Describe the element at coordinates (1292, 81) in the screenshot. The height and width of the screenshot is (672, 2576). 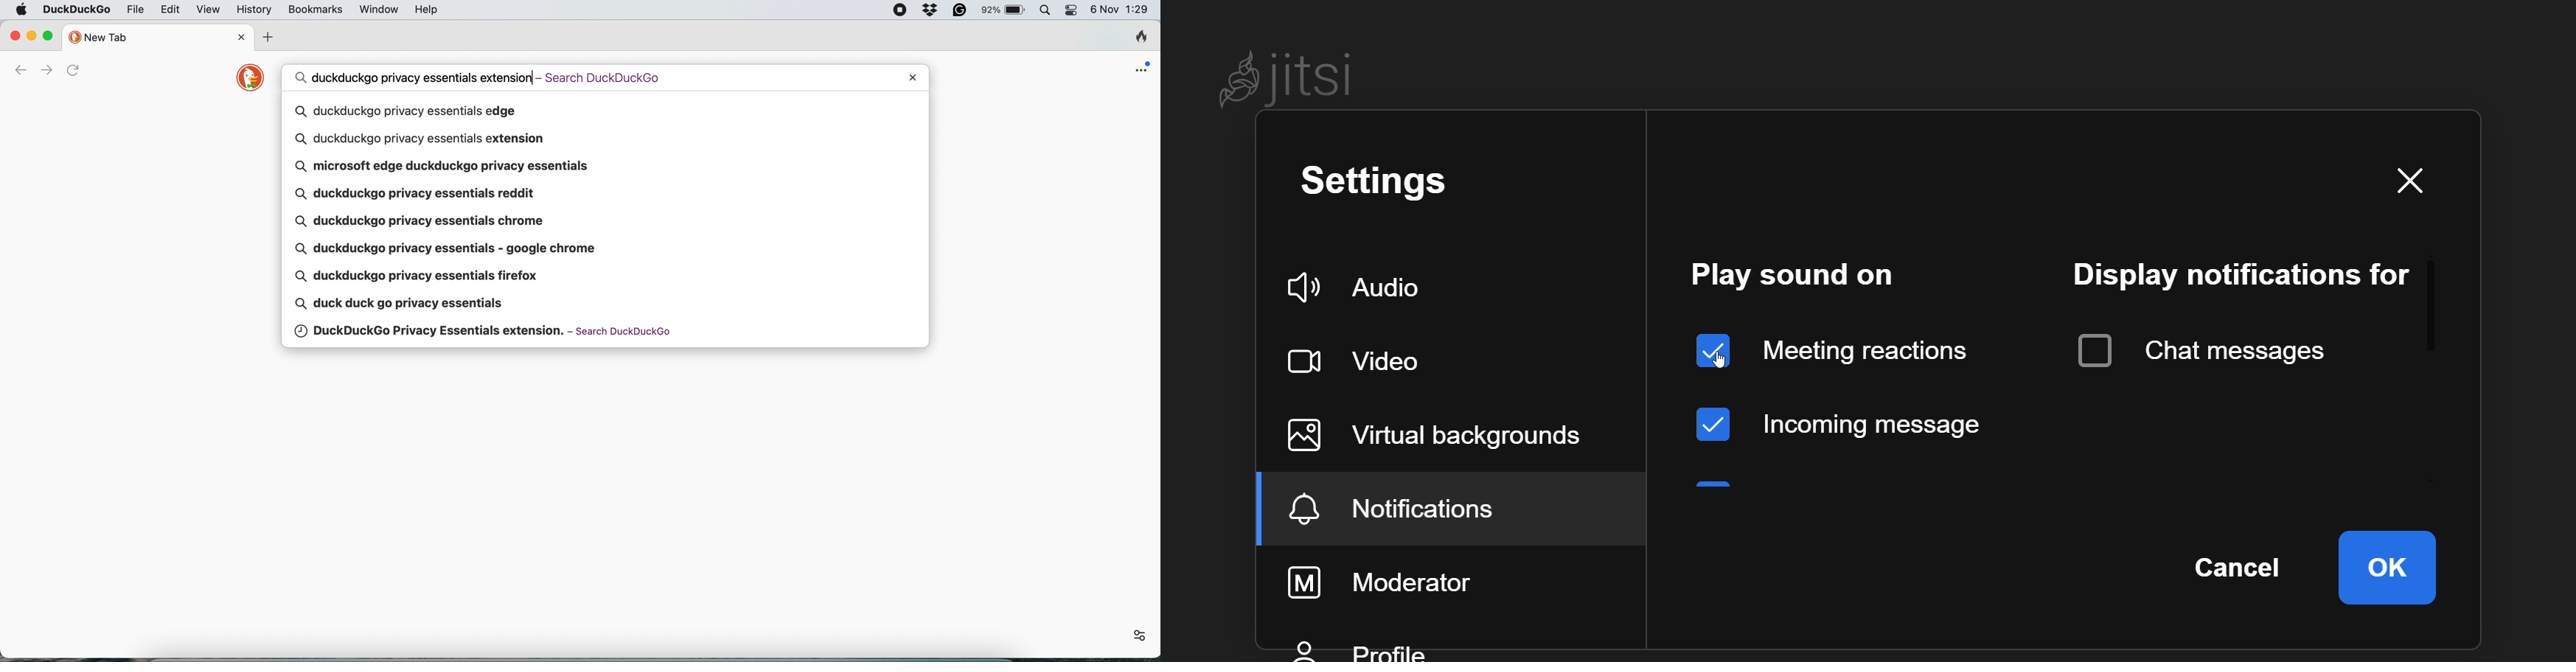
I see `Jitsi` at that location.